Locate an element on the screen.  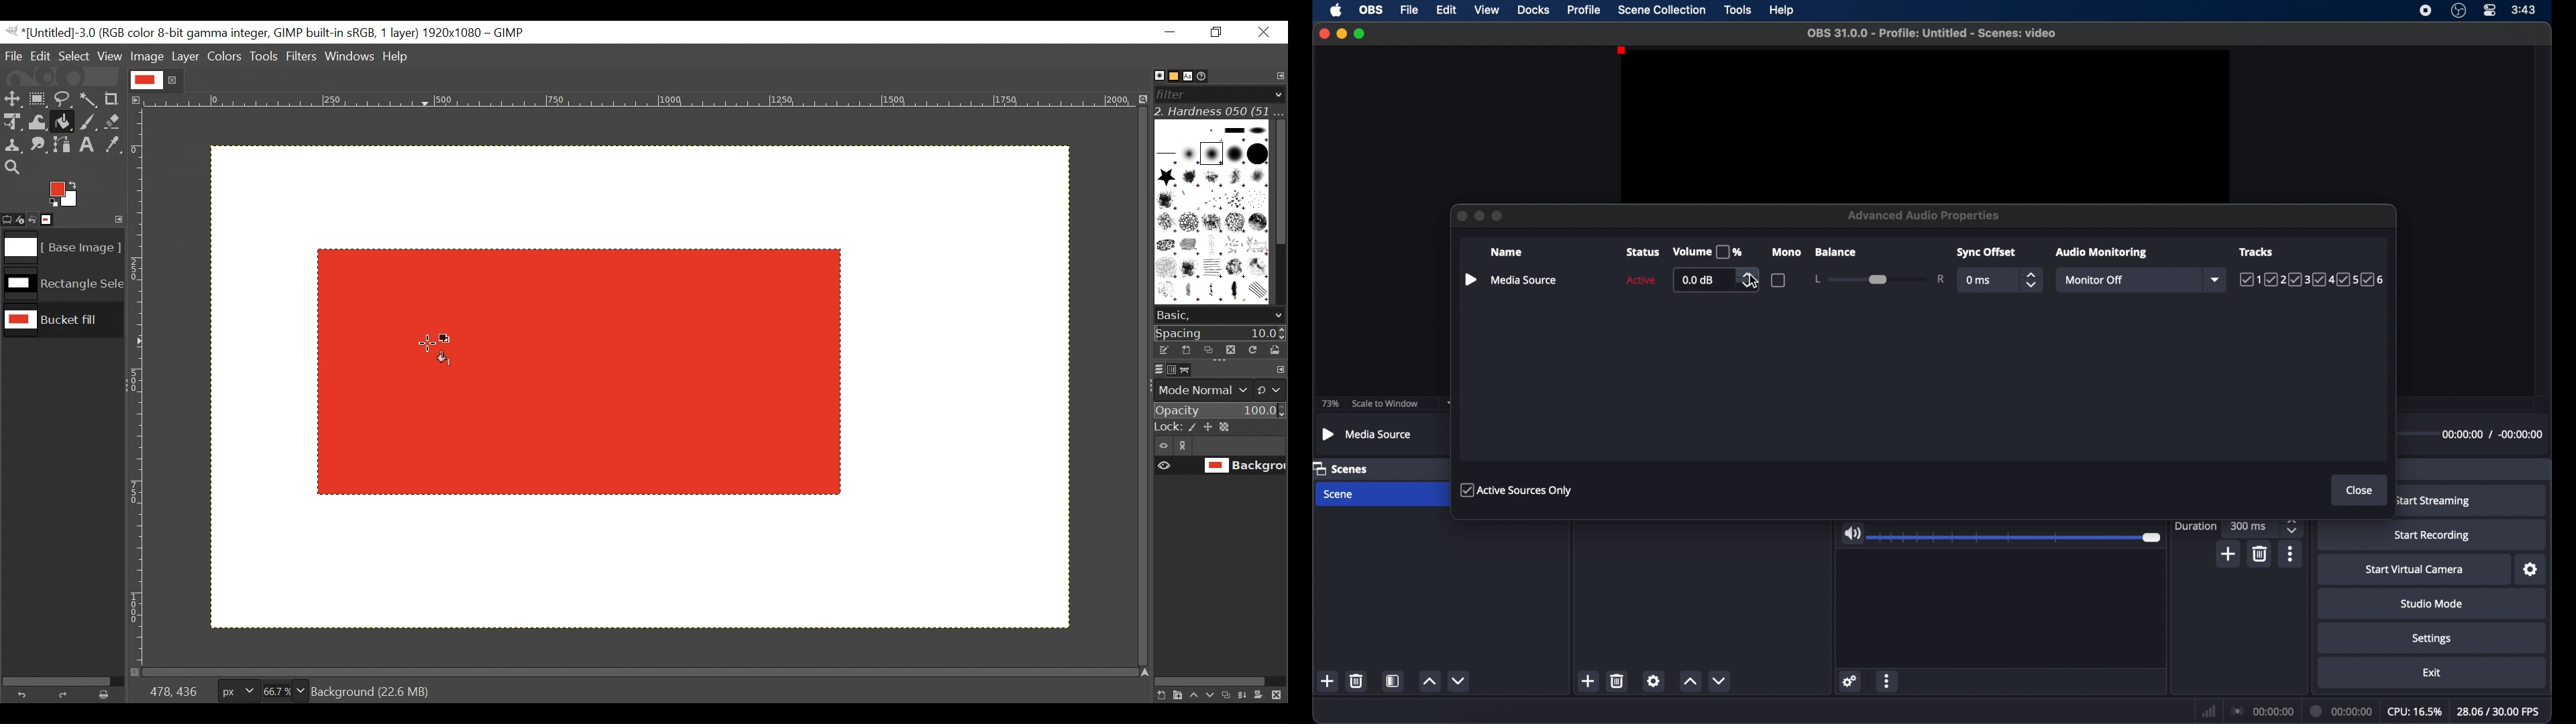
tools is located at coordinates (1739, 10).